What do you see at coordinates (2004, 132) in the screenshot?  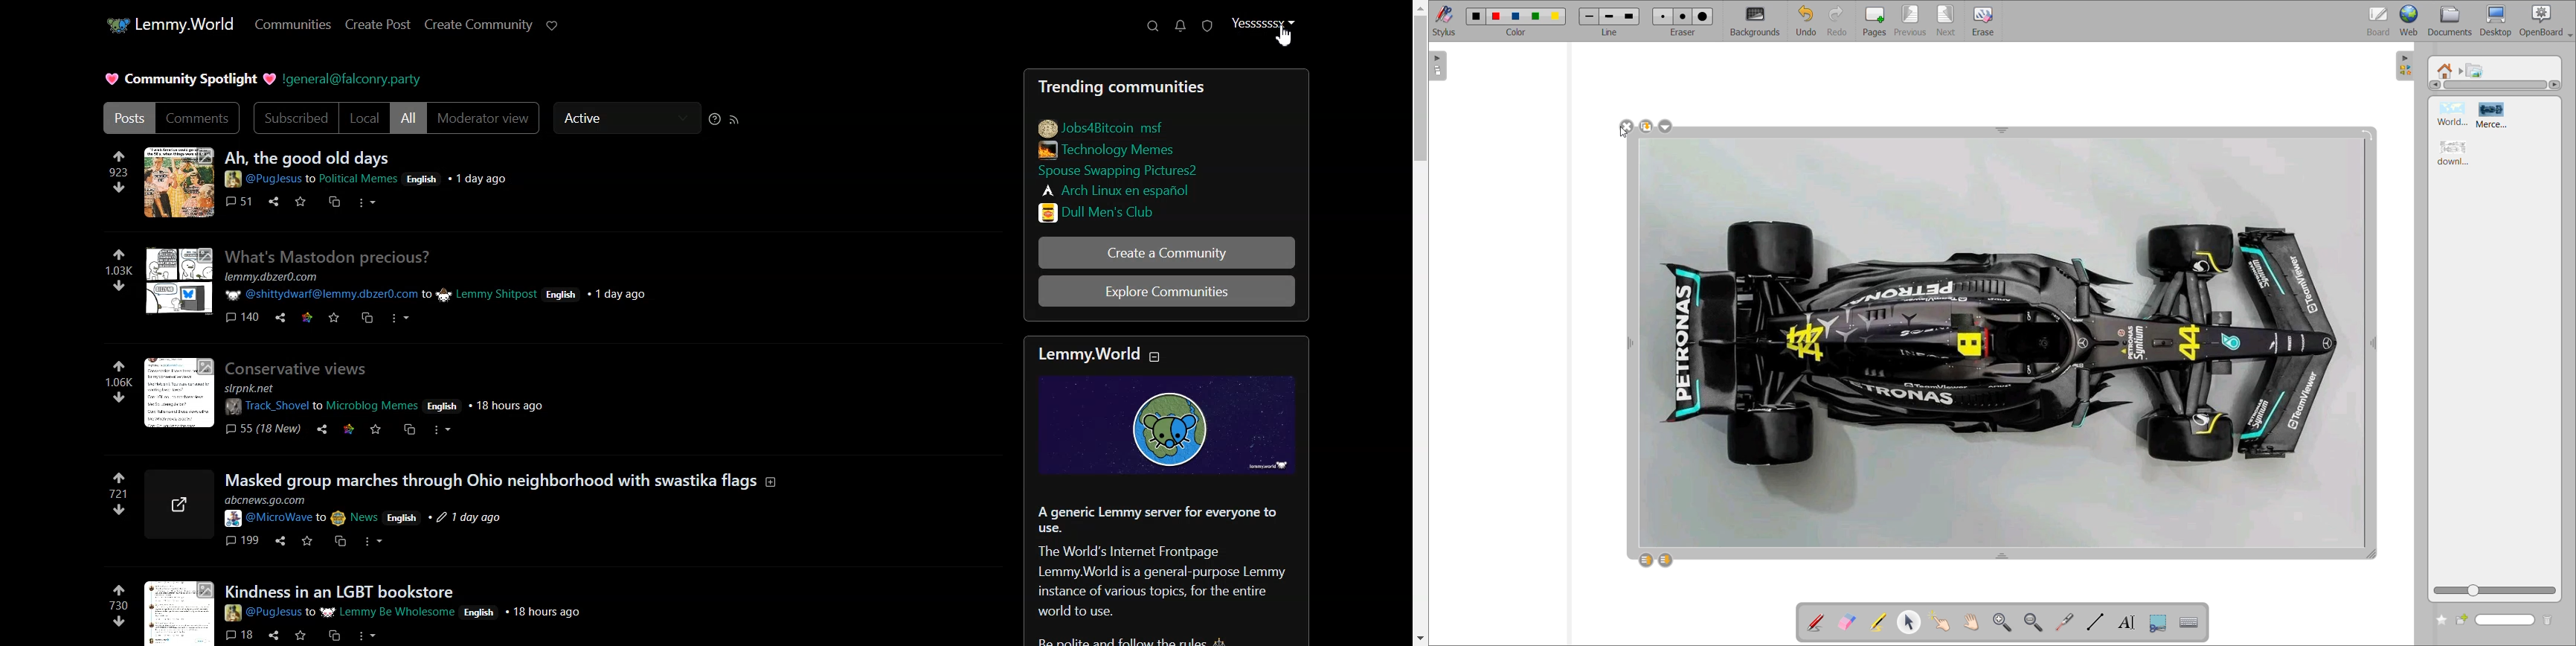 I see `double arrow` at bounding box center [2004, 132].